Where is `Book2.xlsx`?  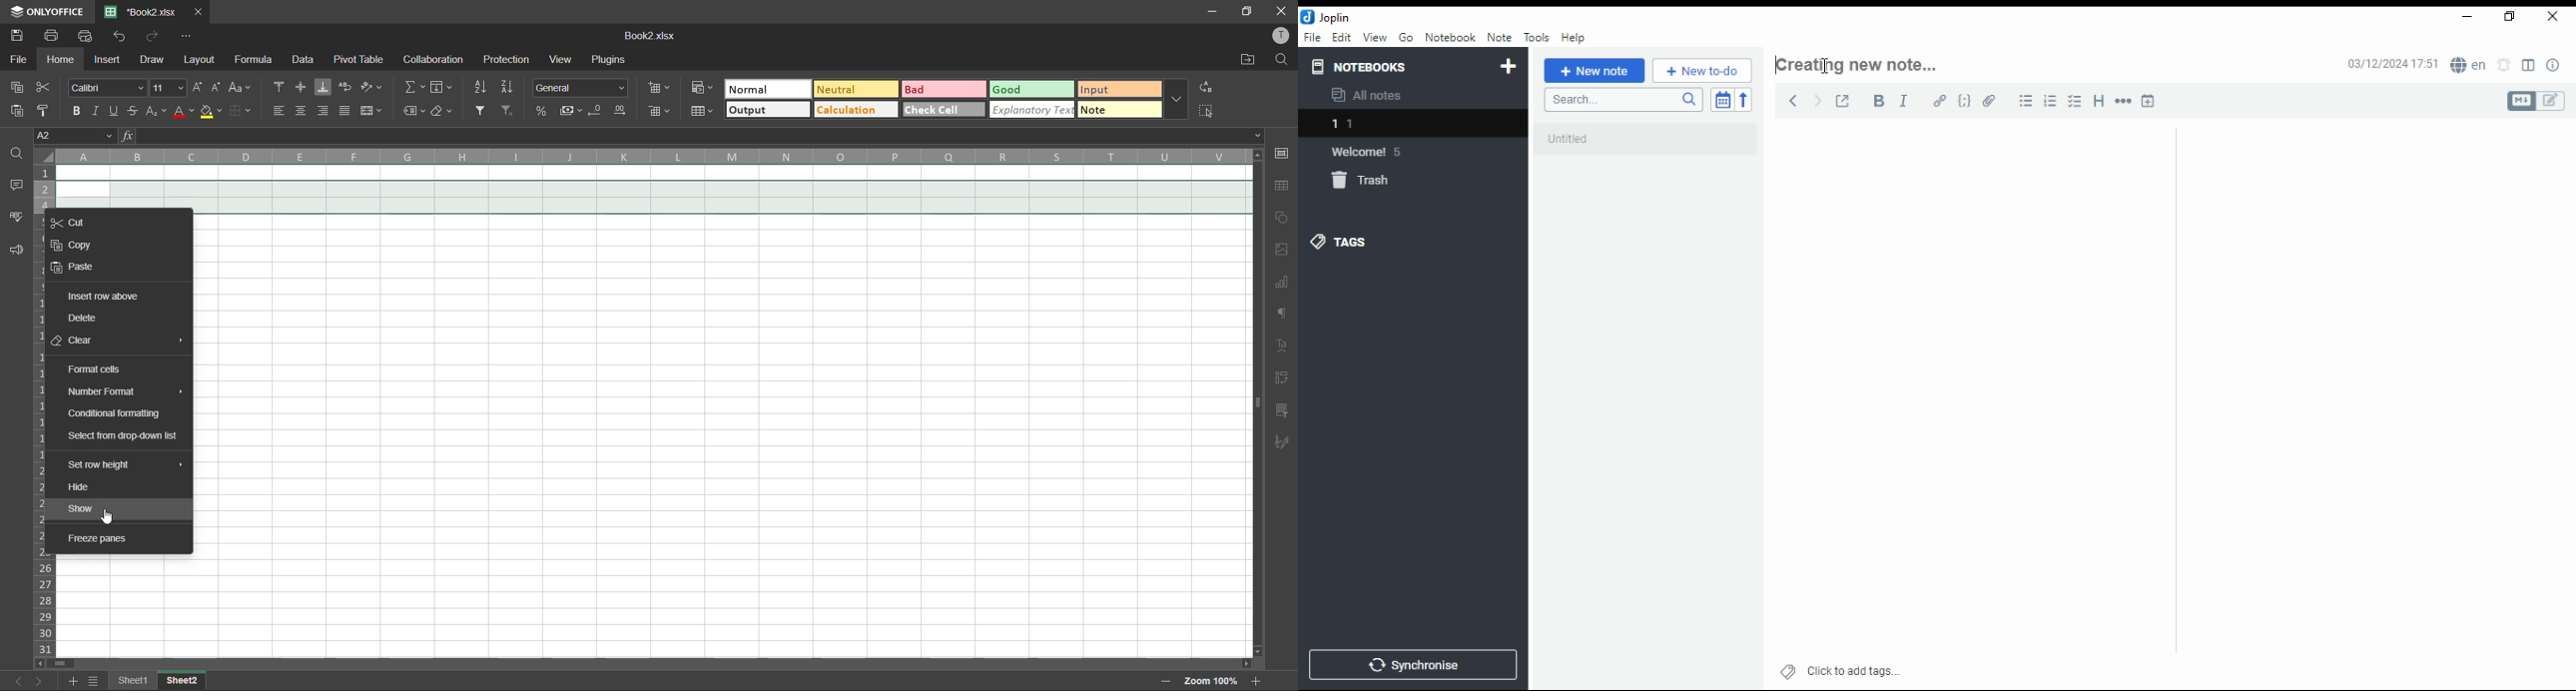
Book2.xlsx is located at coordinates (650, 36).